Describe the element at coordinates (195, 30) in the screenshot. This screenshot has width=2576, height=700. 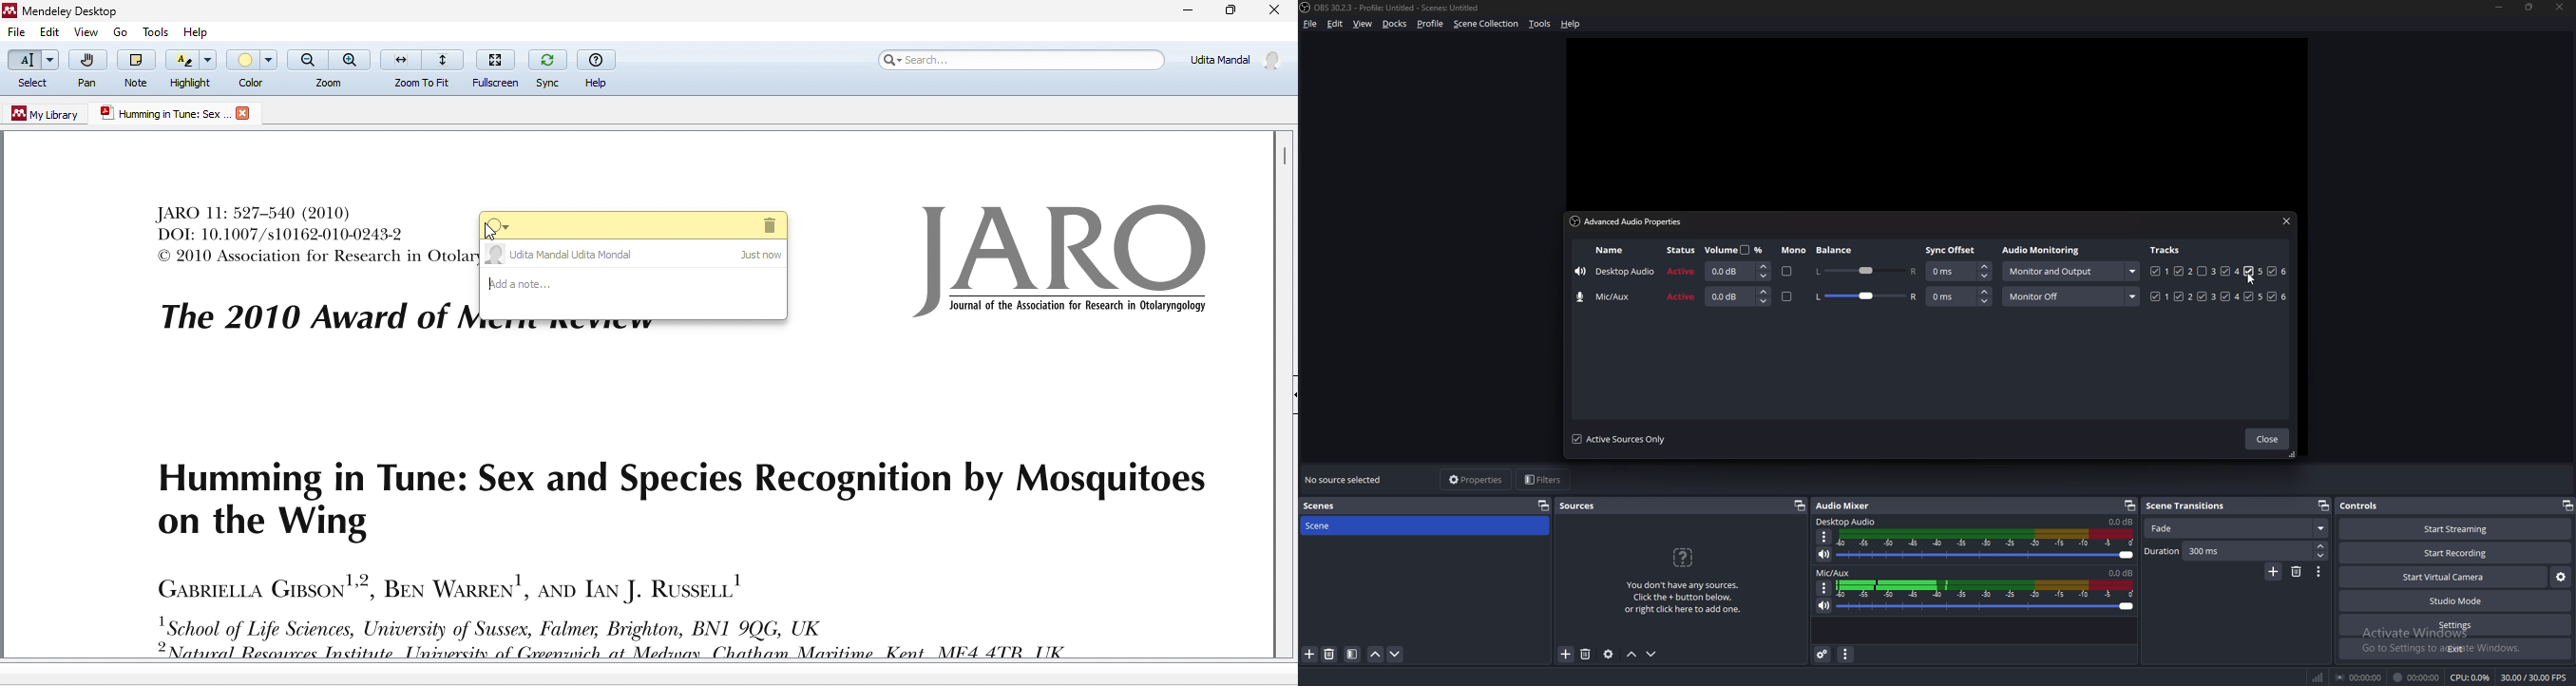
I see `help` at that location.